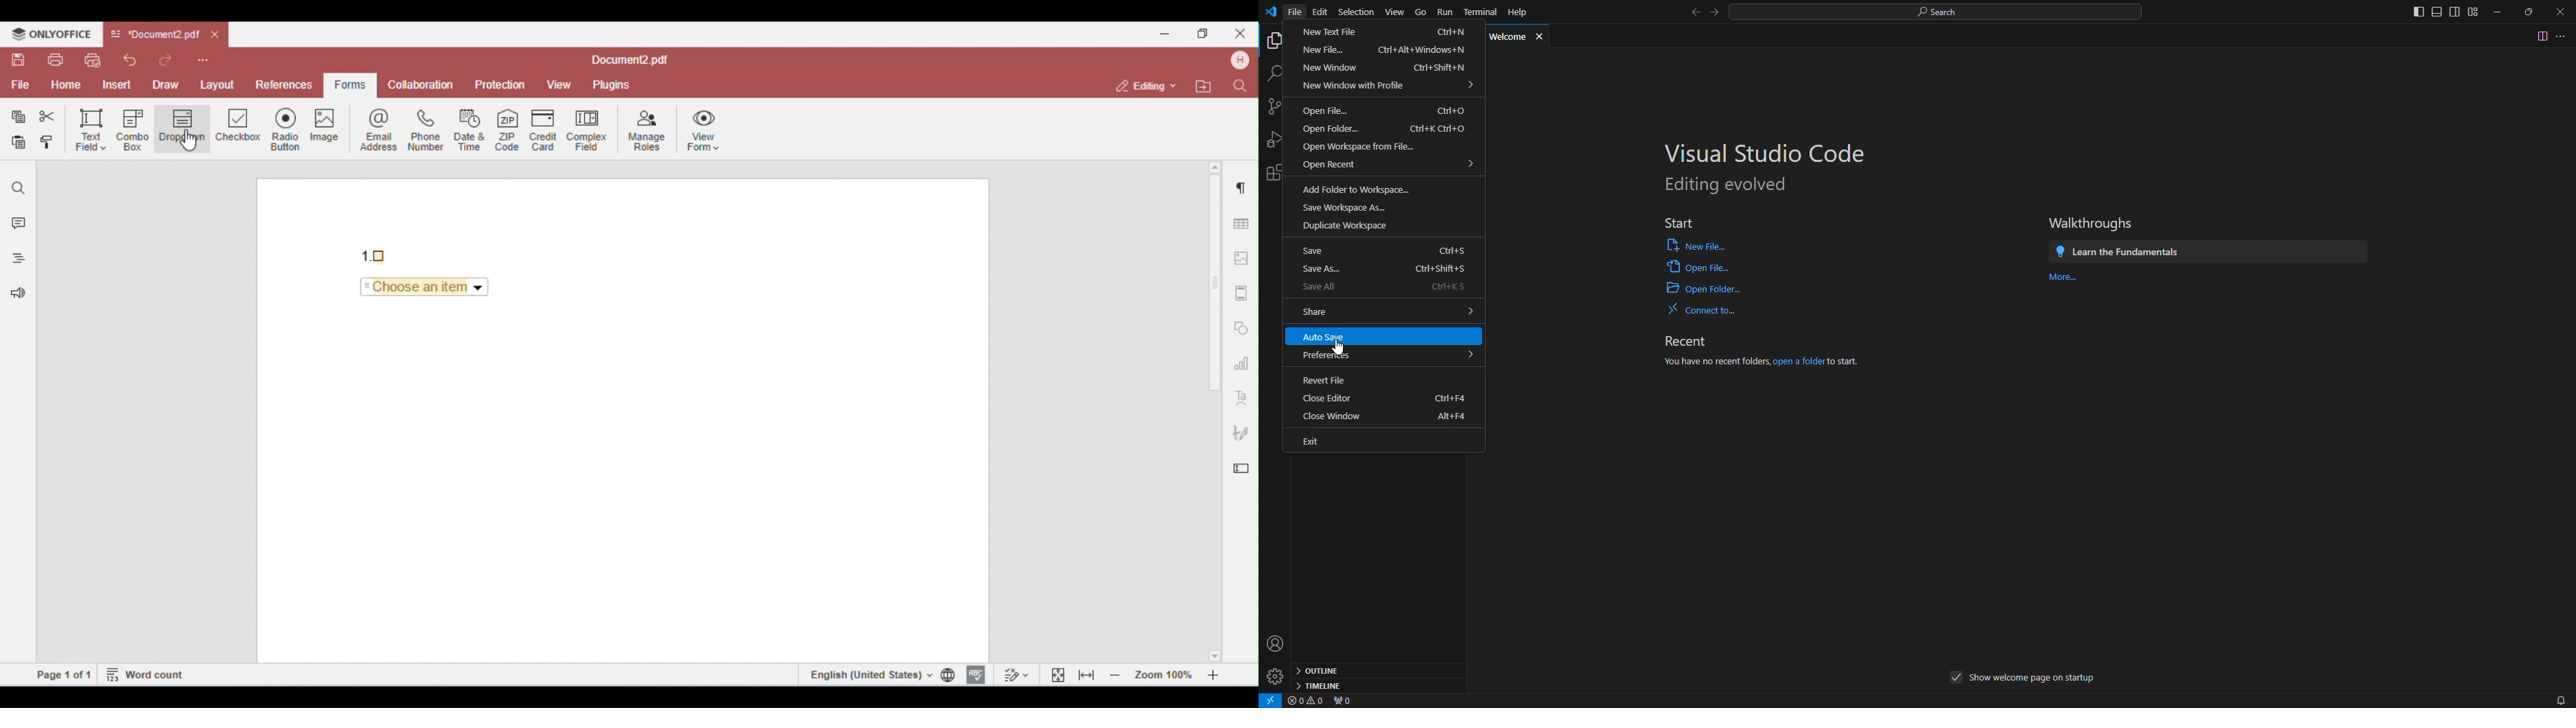  What do you see at coordinates (1728, 185) in the screenshot?
I see `editing evolved` at bounding box center [1728, 185].